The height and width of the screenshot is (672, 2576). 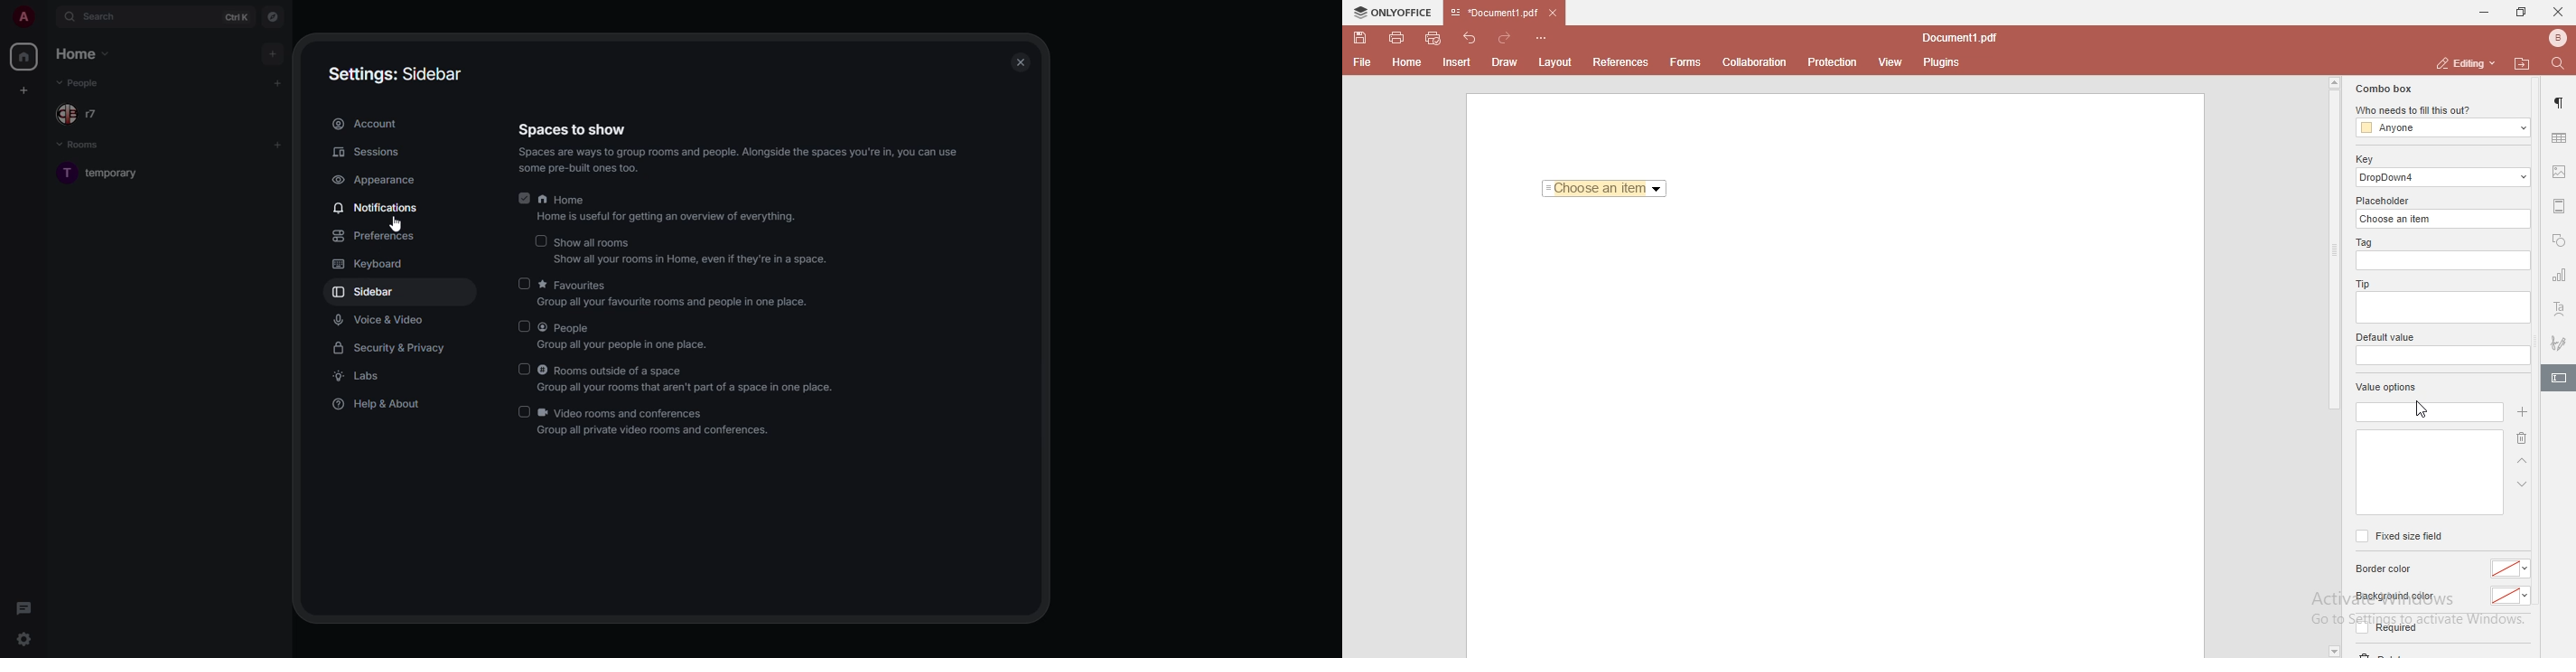 I want to click on layout, so click(x=1558, y=62).